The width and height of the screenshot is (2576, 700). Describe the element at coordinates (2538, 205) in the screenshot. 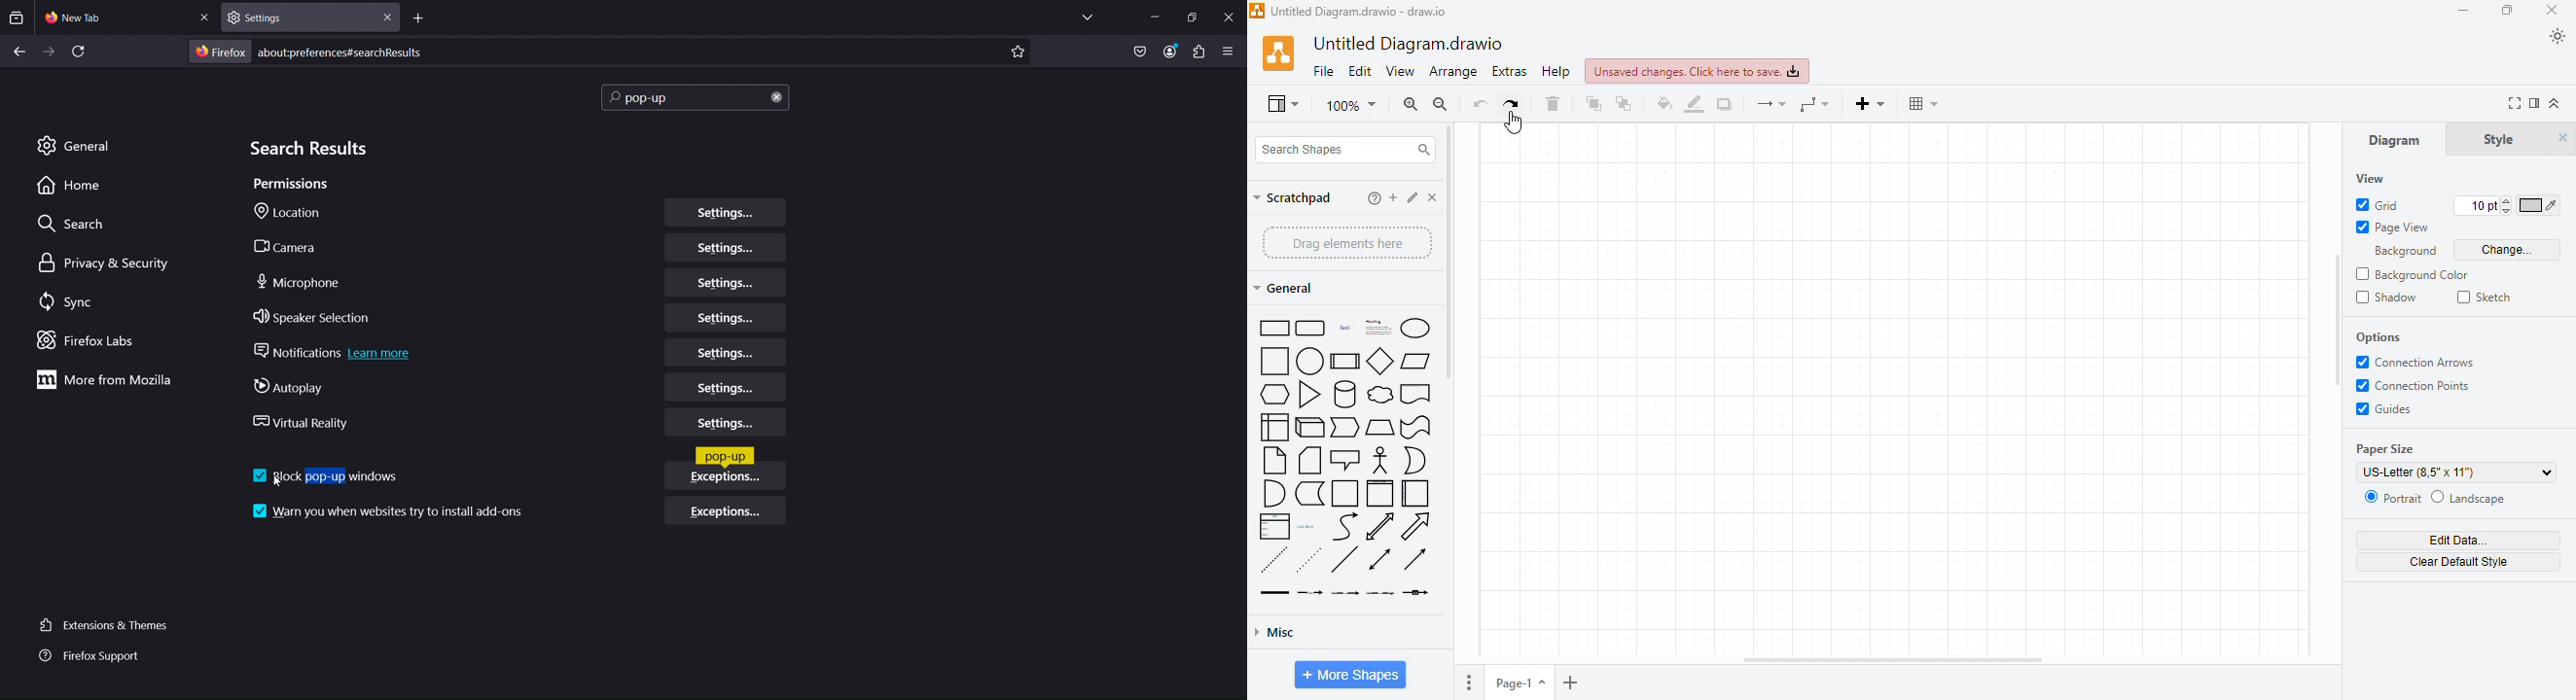

I see `color` at that location.